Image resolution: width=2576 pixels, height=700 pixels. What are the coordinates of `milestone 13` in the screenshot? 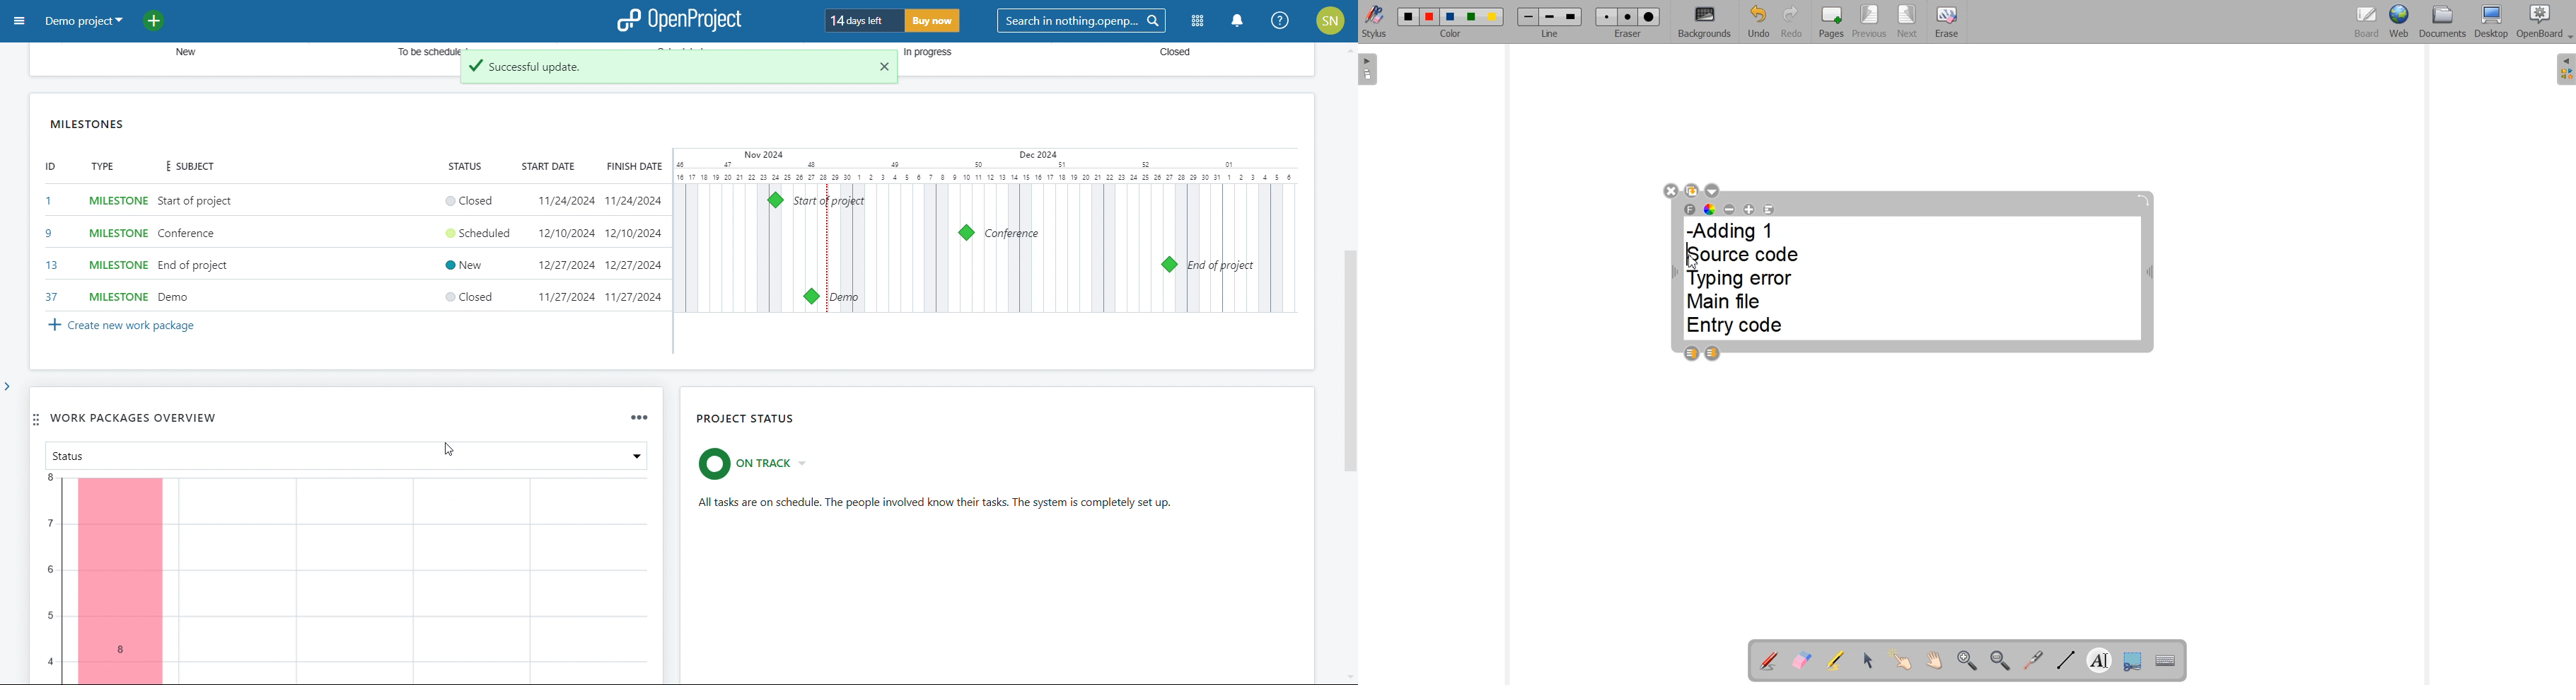 It's located at (1171, 263).